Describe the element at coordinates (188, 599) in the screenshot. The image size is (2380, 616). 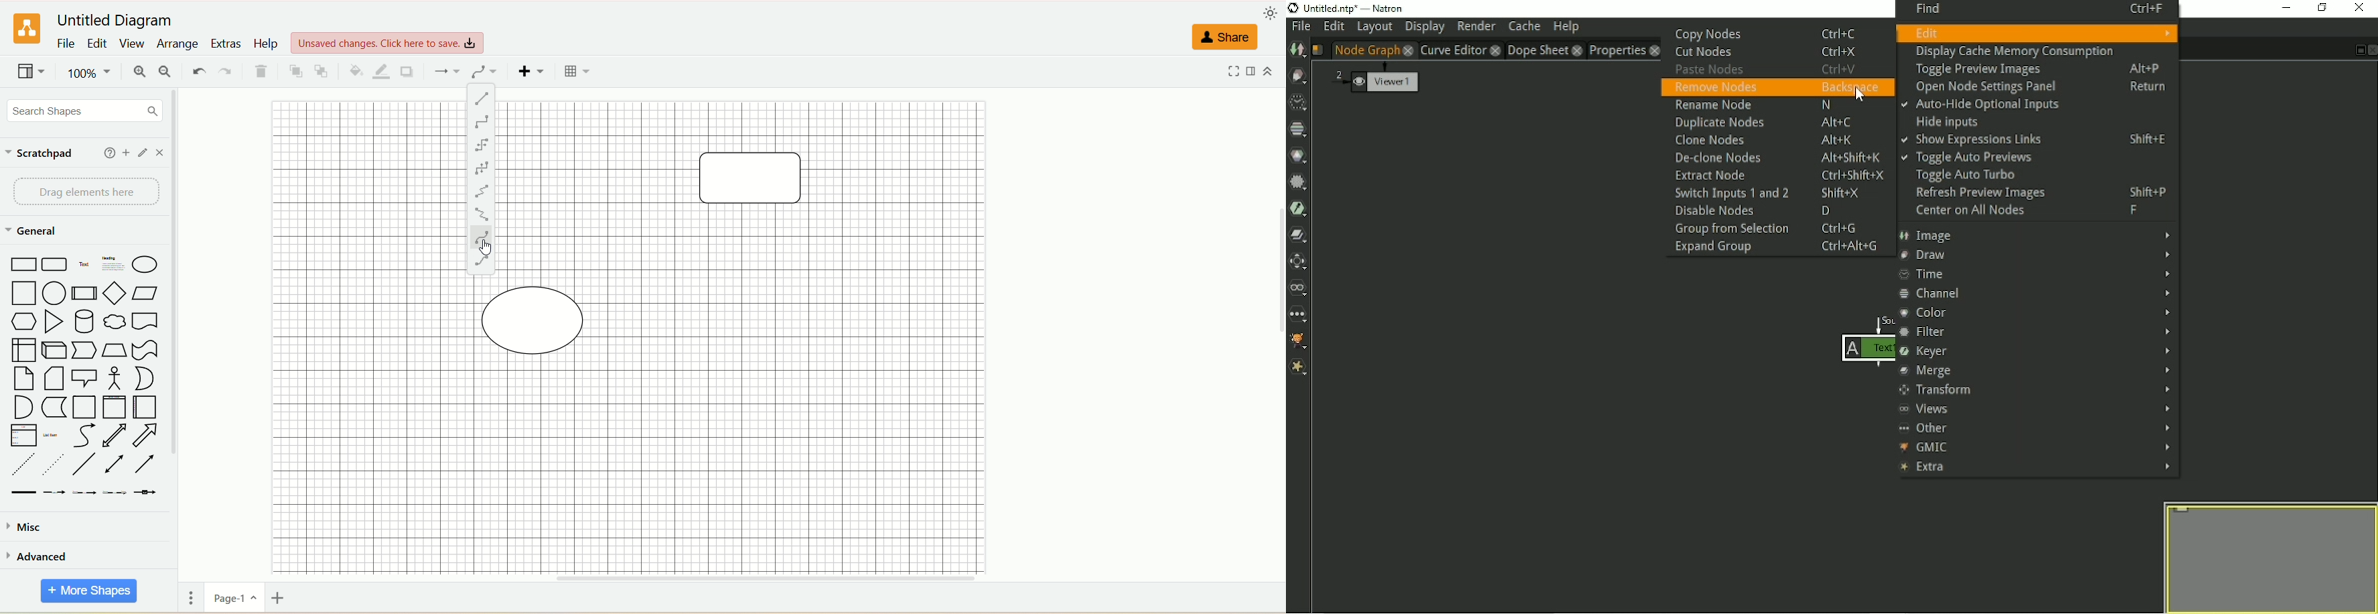
I see `pages` at that location.